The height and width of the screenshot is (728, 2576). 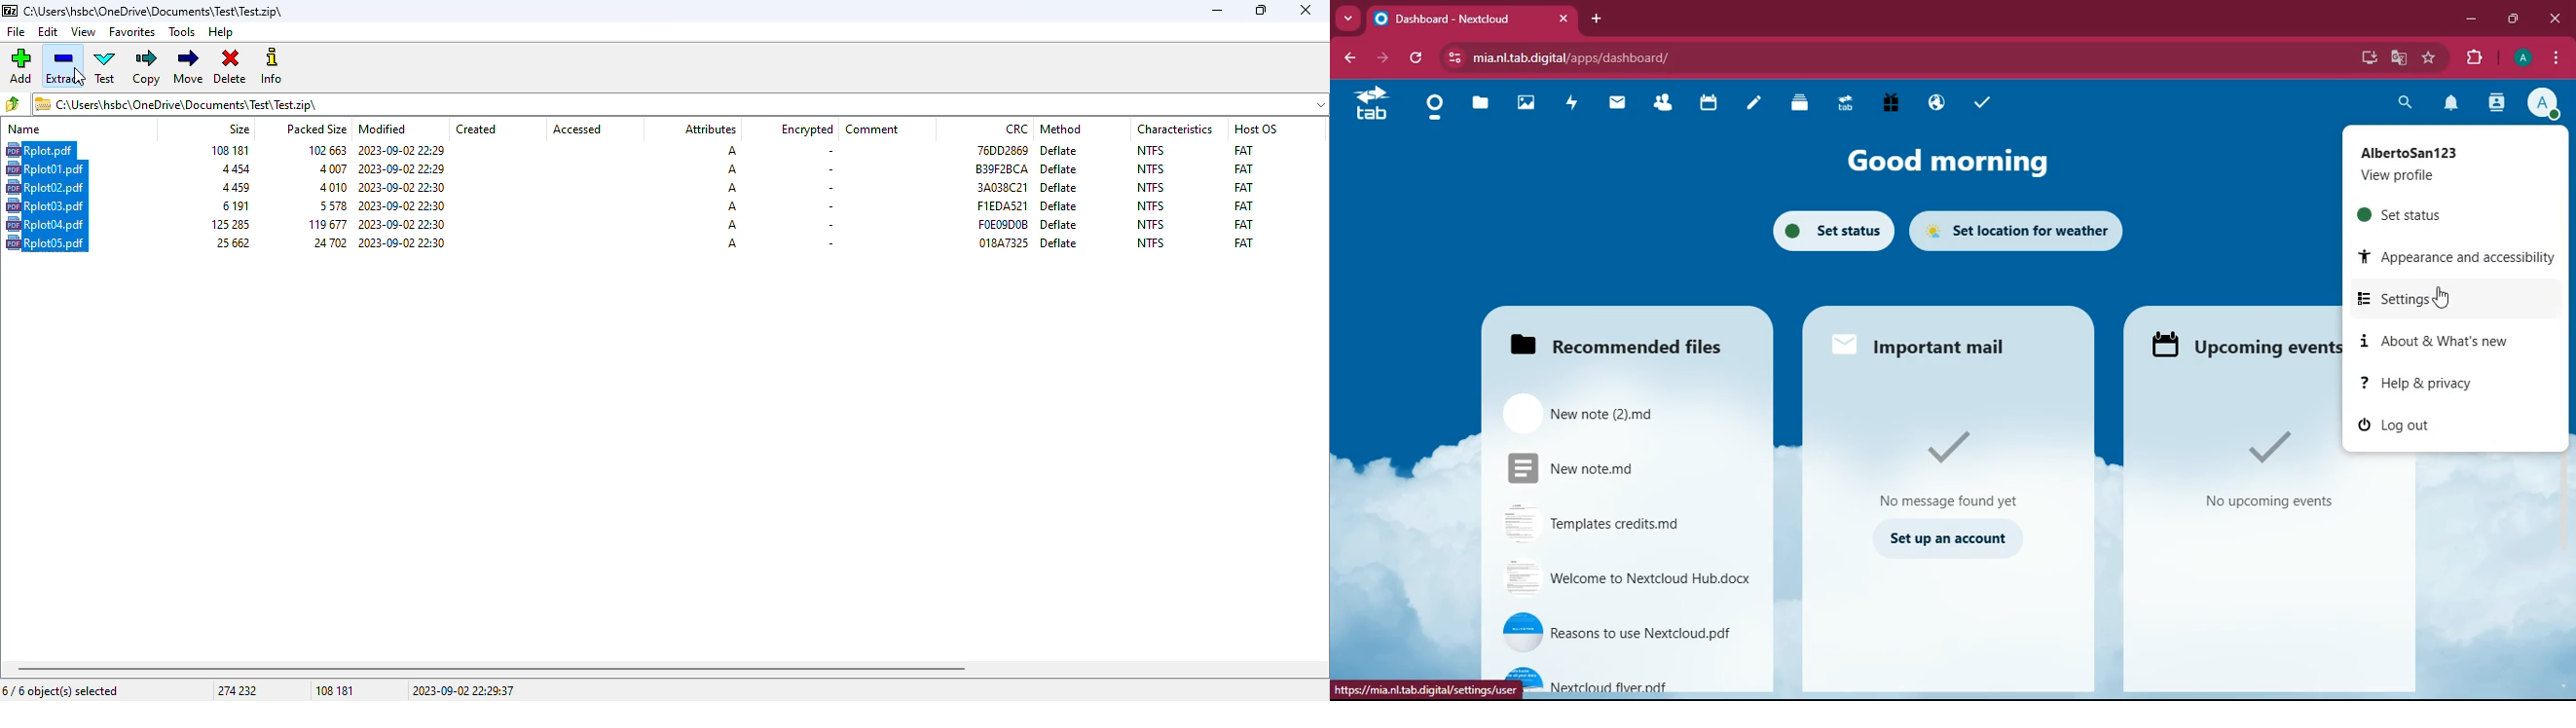 I want to click on FAT, so click(x=1243, y=224).